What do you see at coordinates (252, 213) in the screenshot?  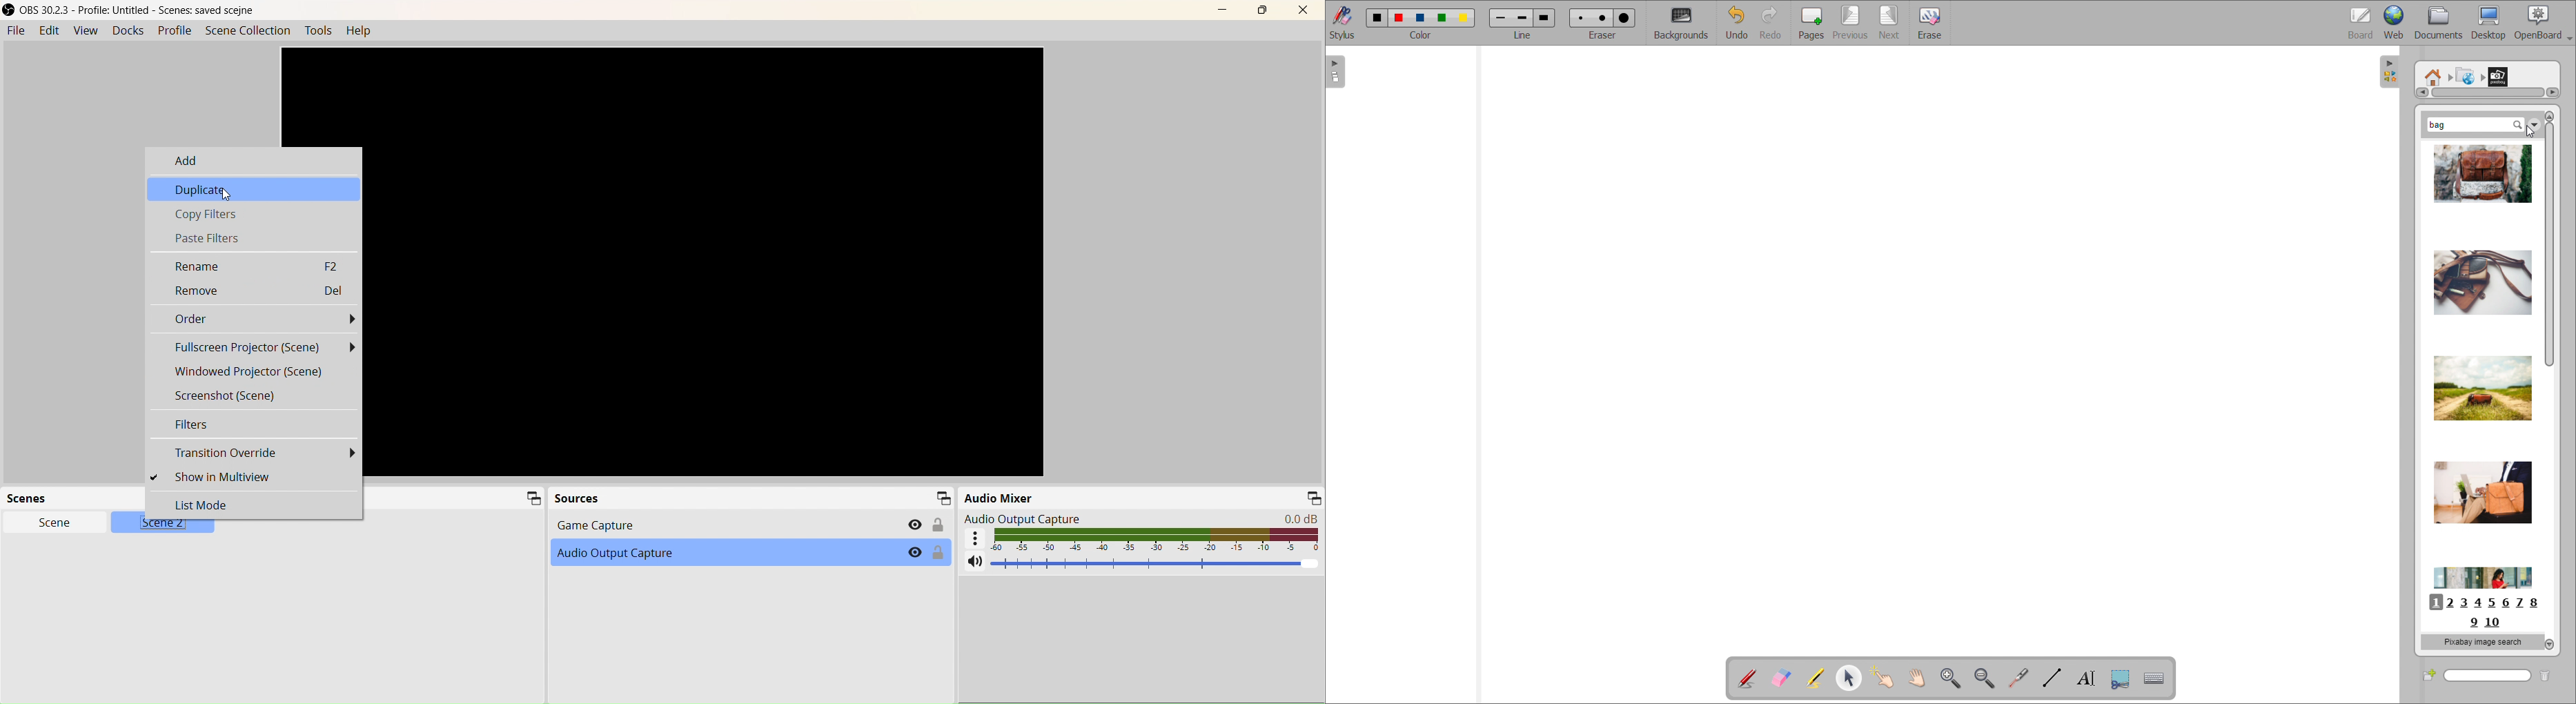 I see `Copy Filters` at bounding box center [252, 213].